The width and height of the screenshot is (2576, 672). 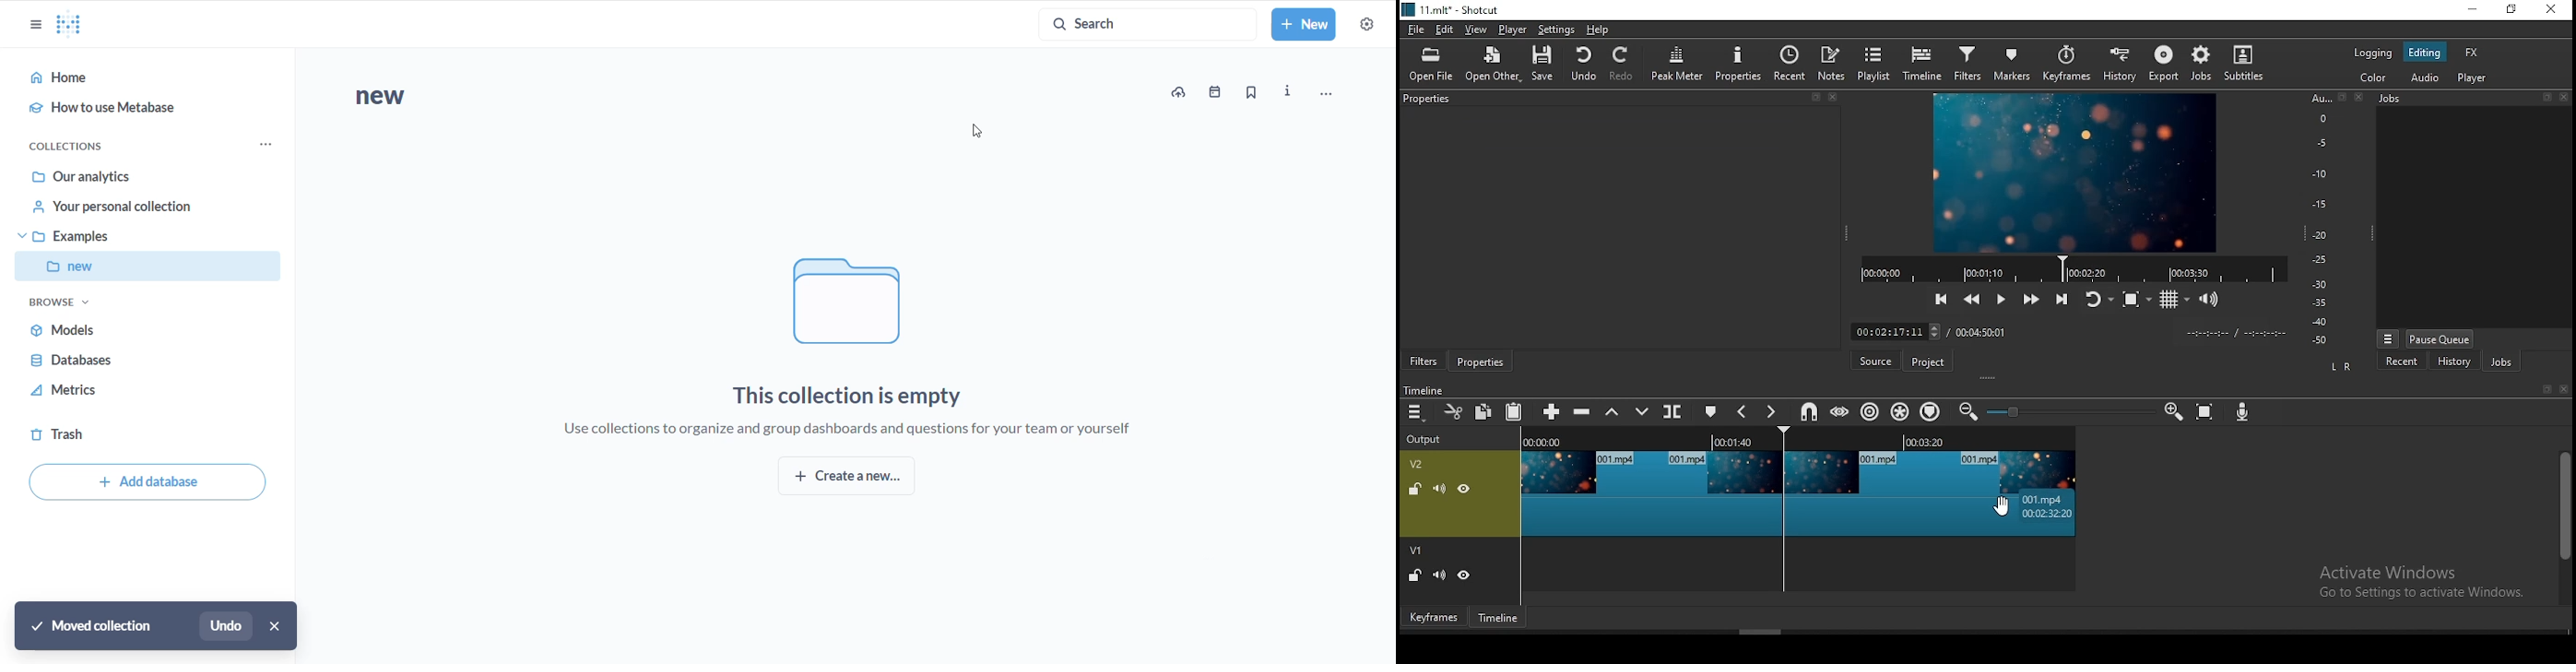 What do you see at coordinates (1790, 64) in the screenshot?
I see `recent` at bounding box center [1790, 64].